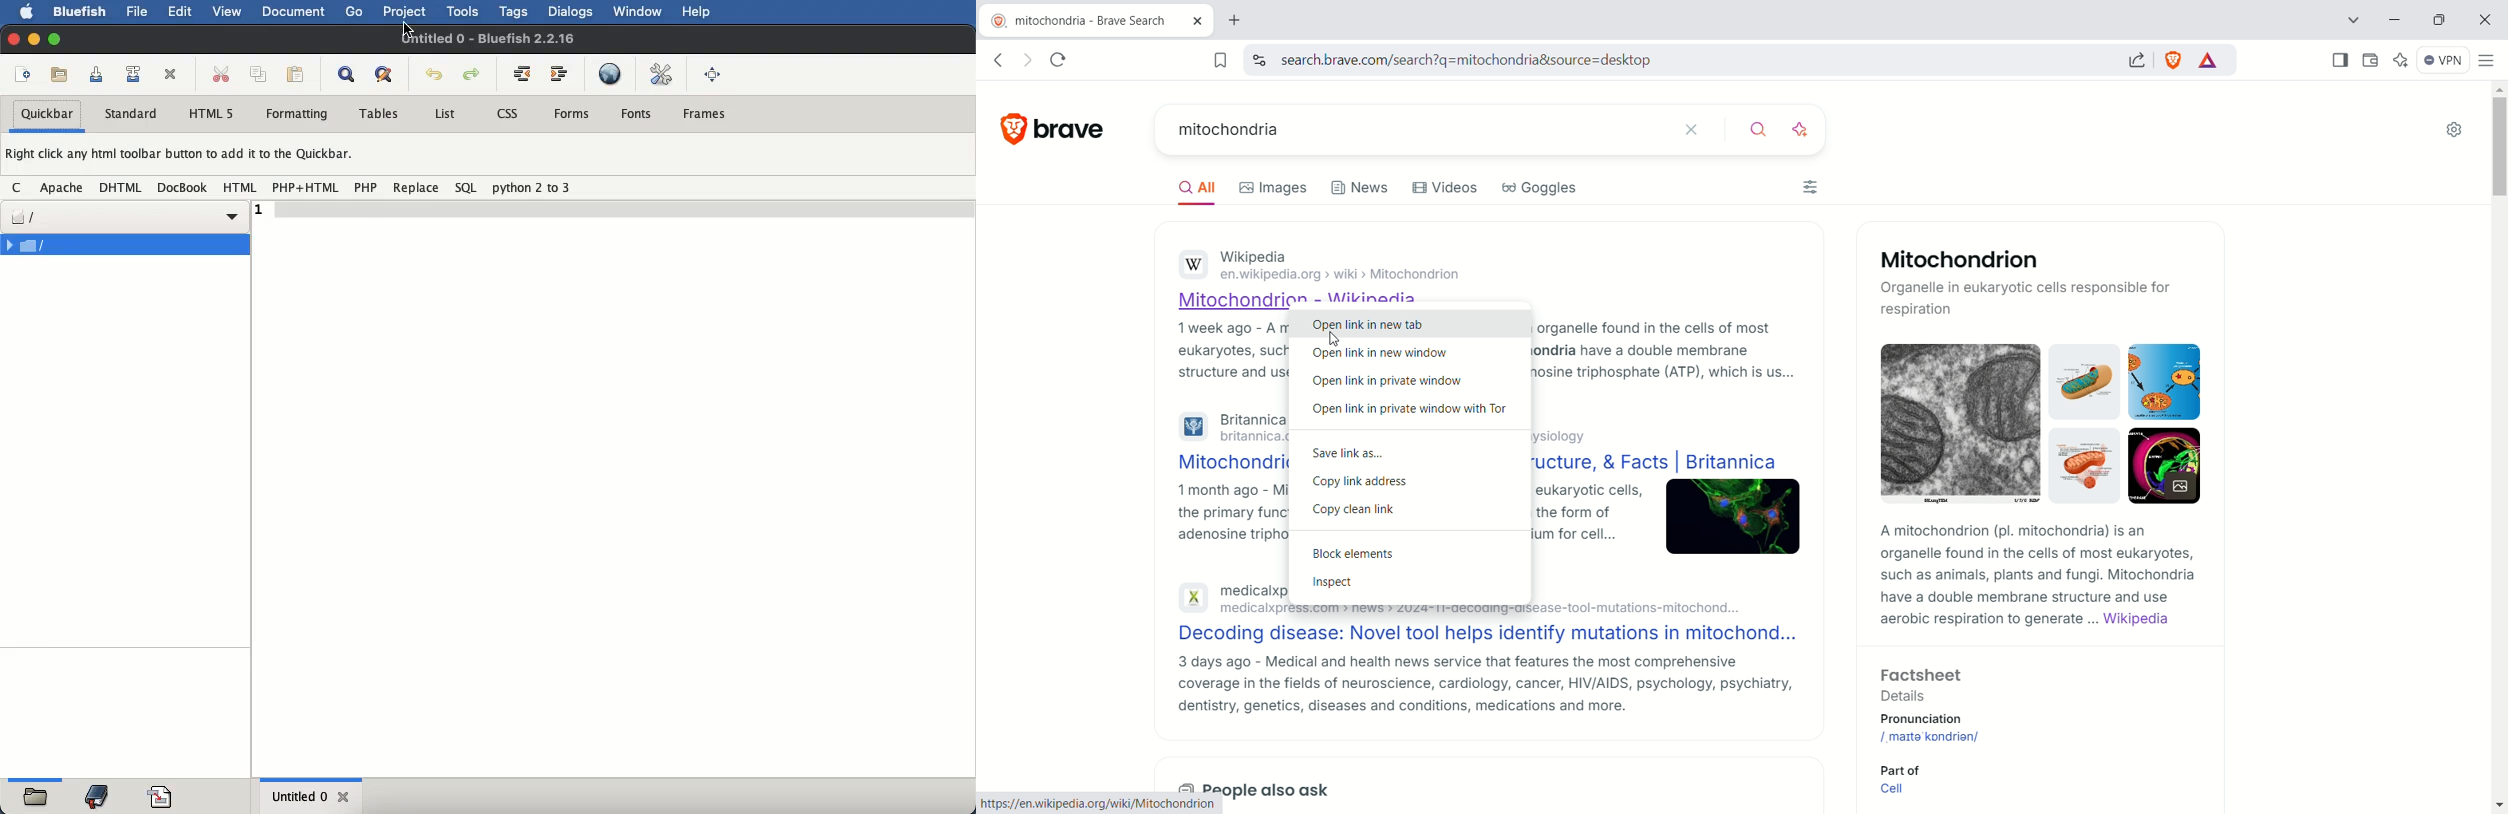  What do you see at coordinates (162, 794) in the screenshot?
I see `code` at bounding box center [162, 794].